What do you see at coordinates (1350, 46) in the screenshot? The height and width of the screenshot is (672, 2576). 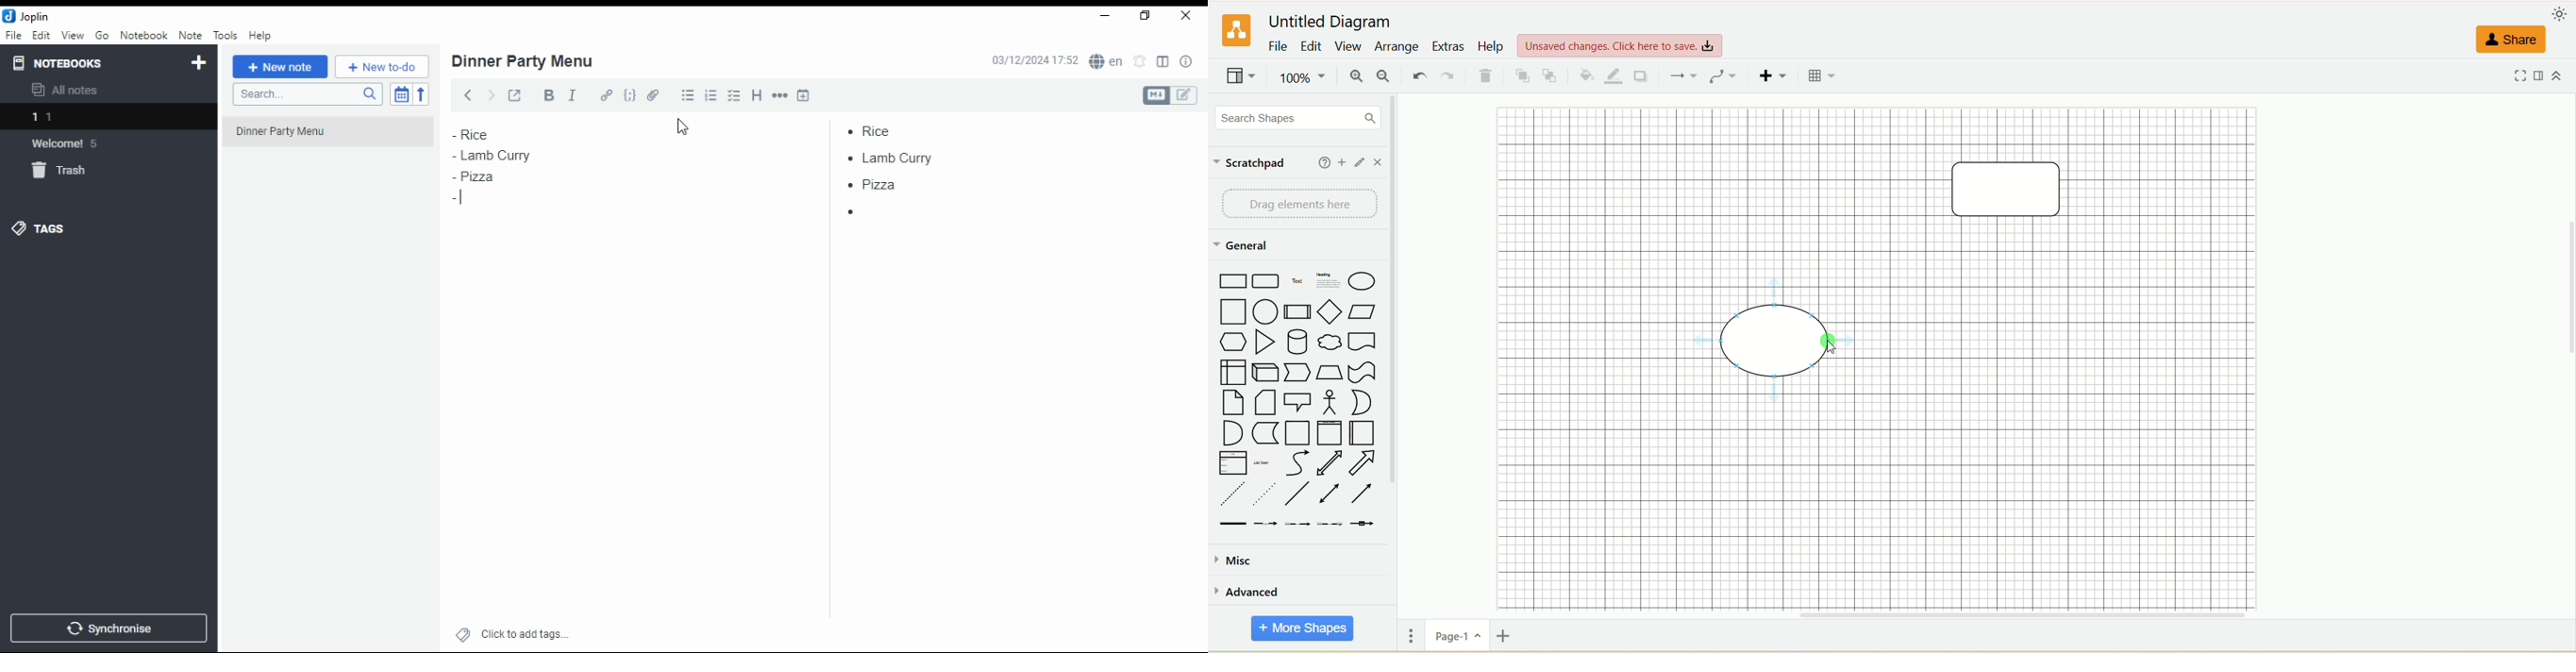 I see `view` at bounding box center [1350, 46].